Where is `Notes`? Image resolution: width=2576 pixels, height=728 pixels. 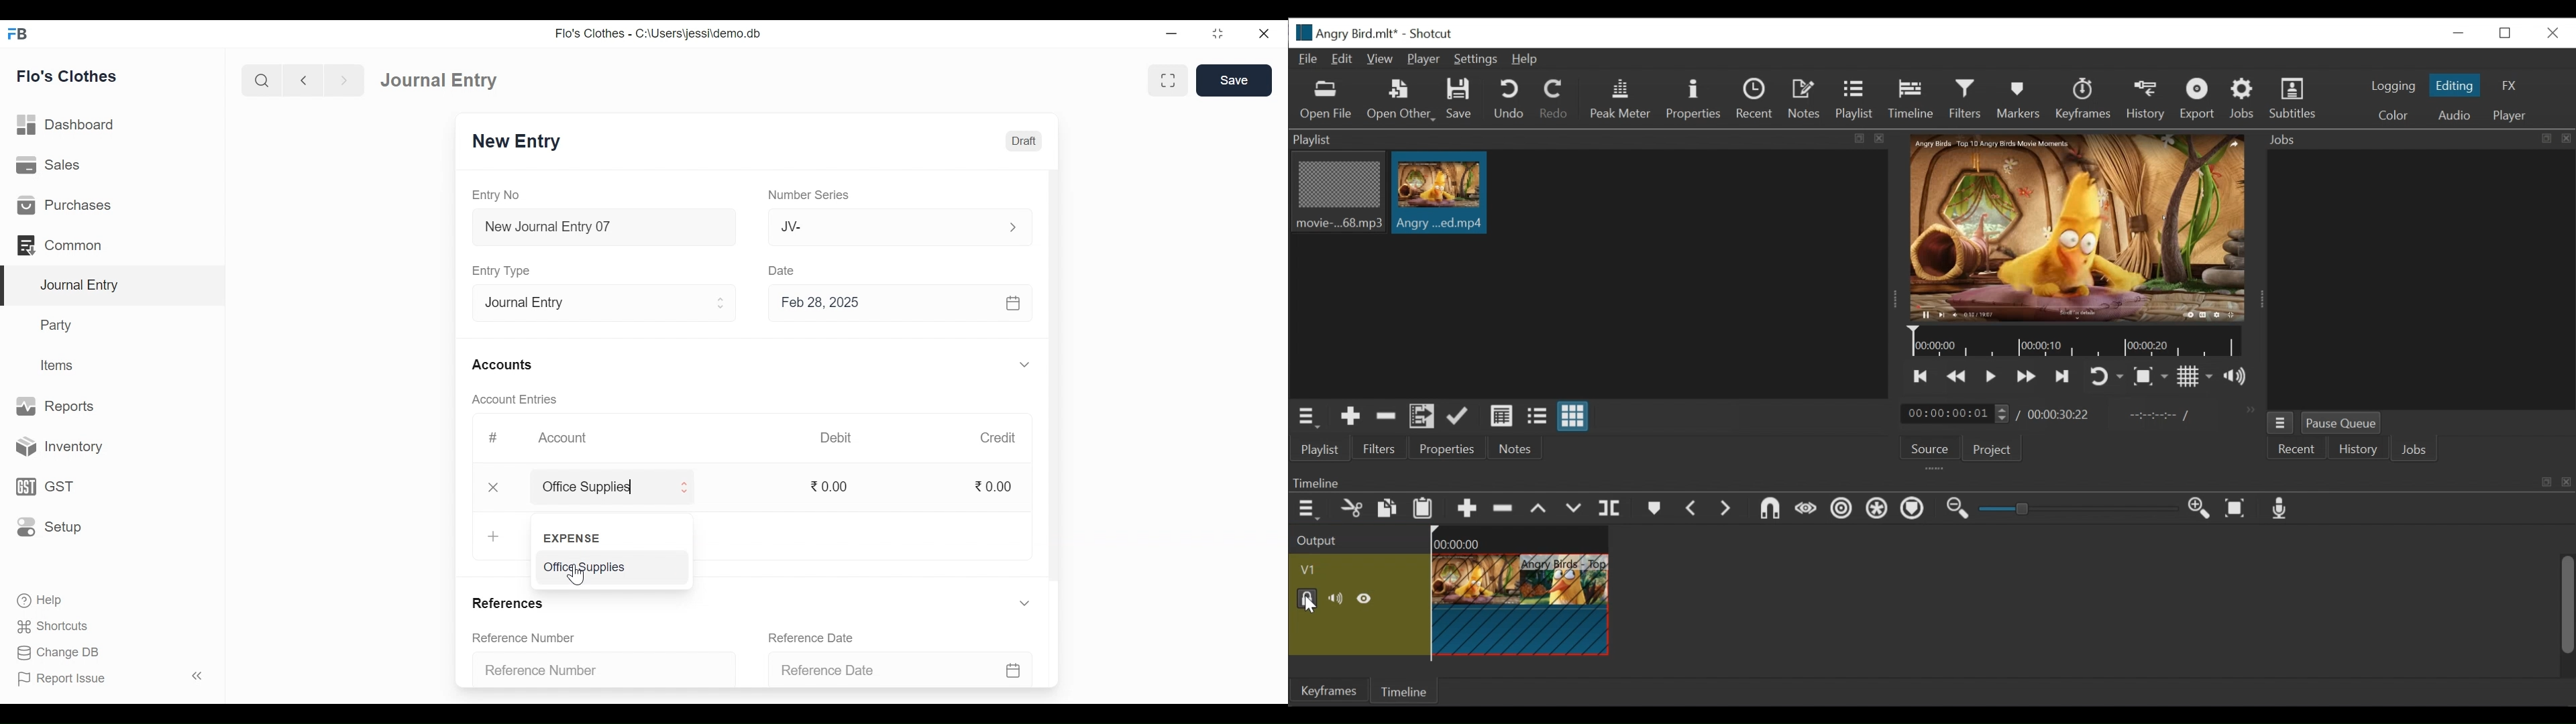 Notes is located at coordinates (1806, 99).